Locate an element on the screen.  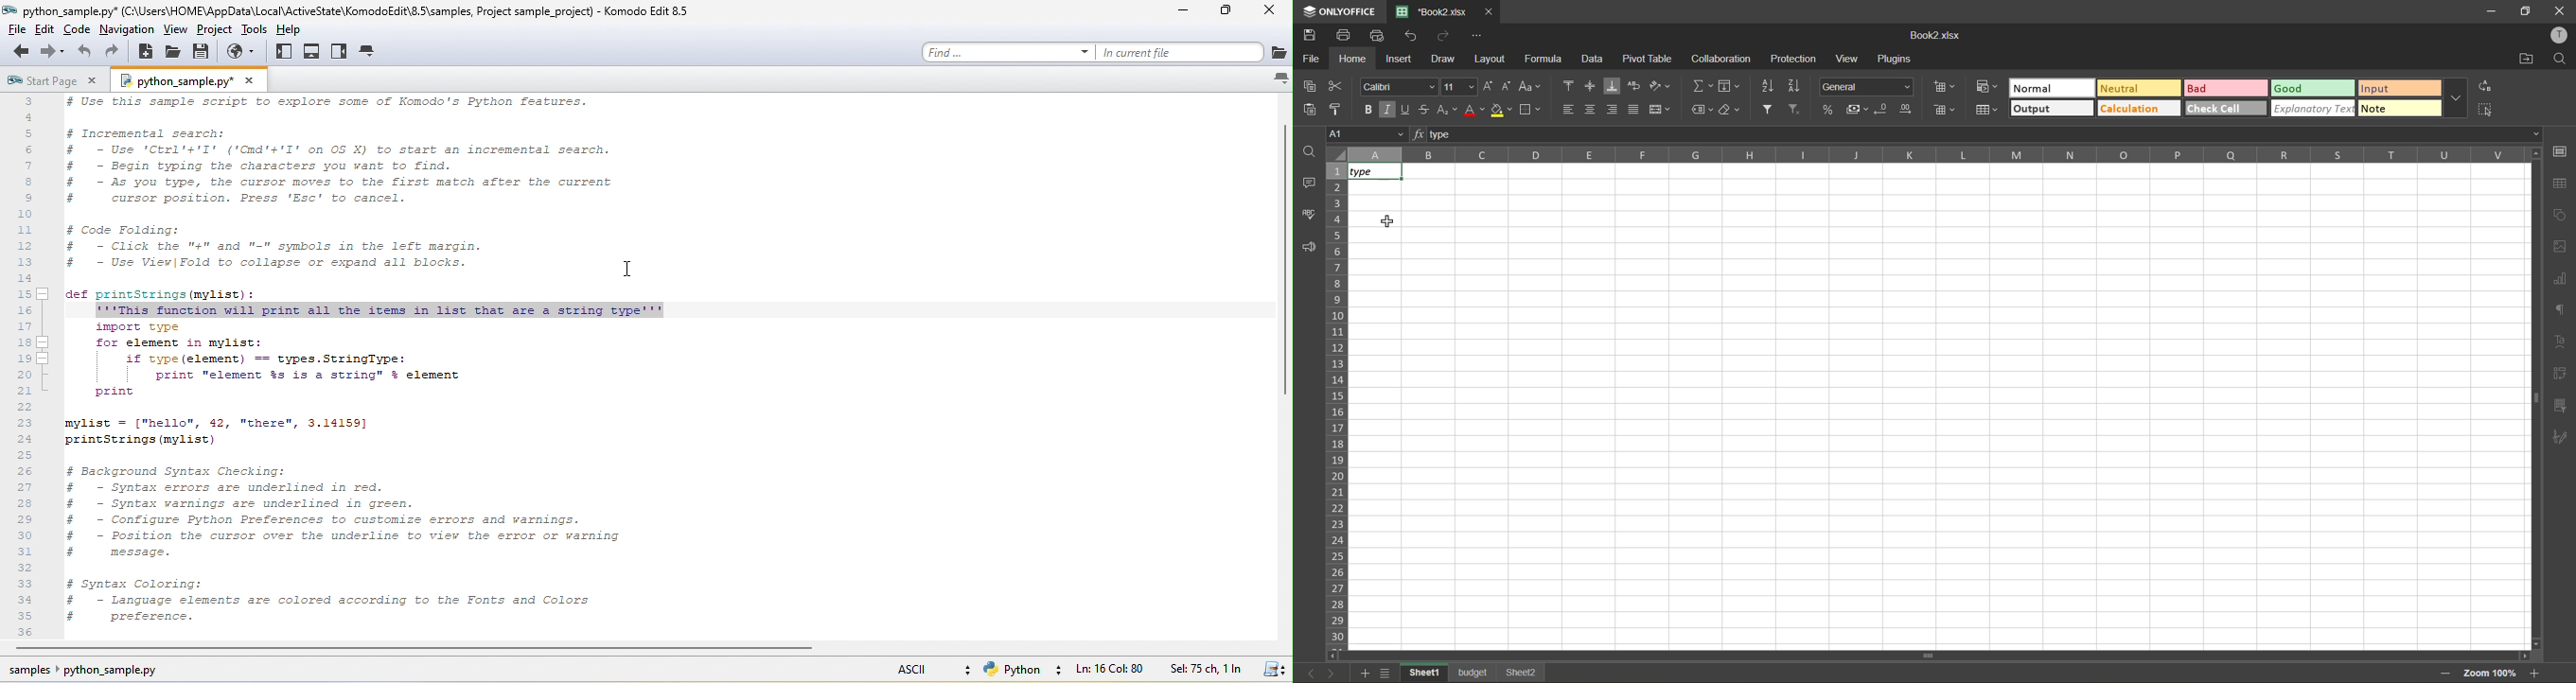
borders is located at coordinates (1531, 110).